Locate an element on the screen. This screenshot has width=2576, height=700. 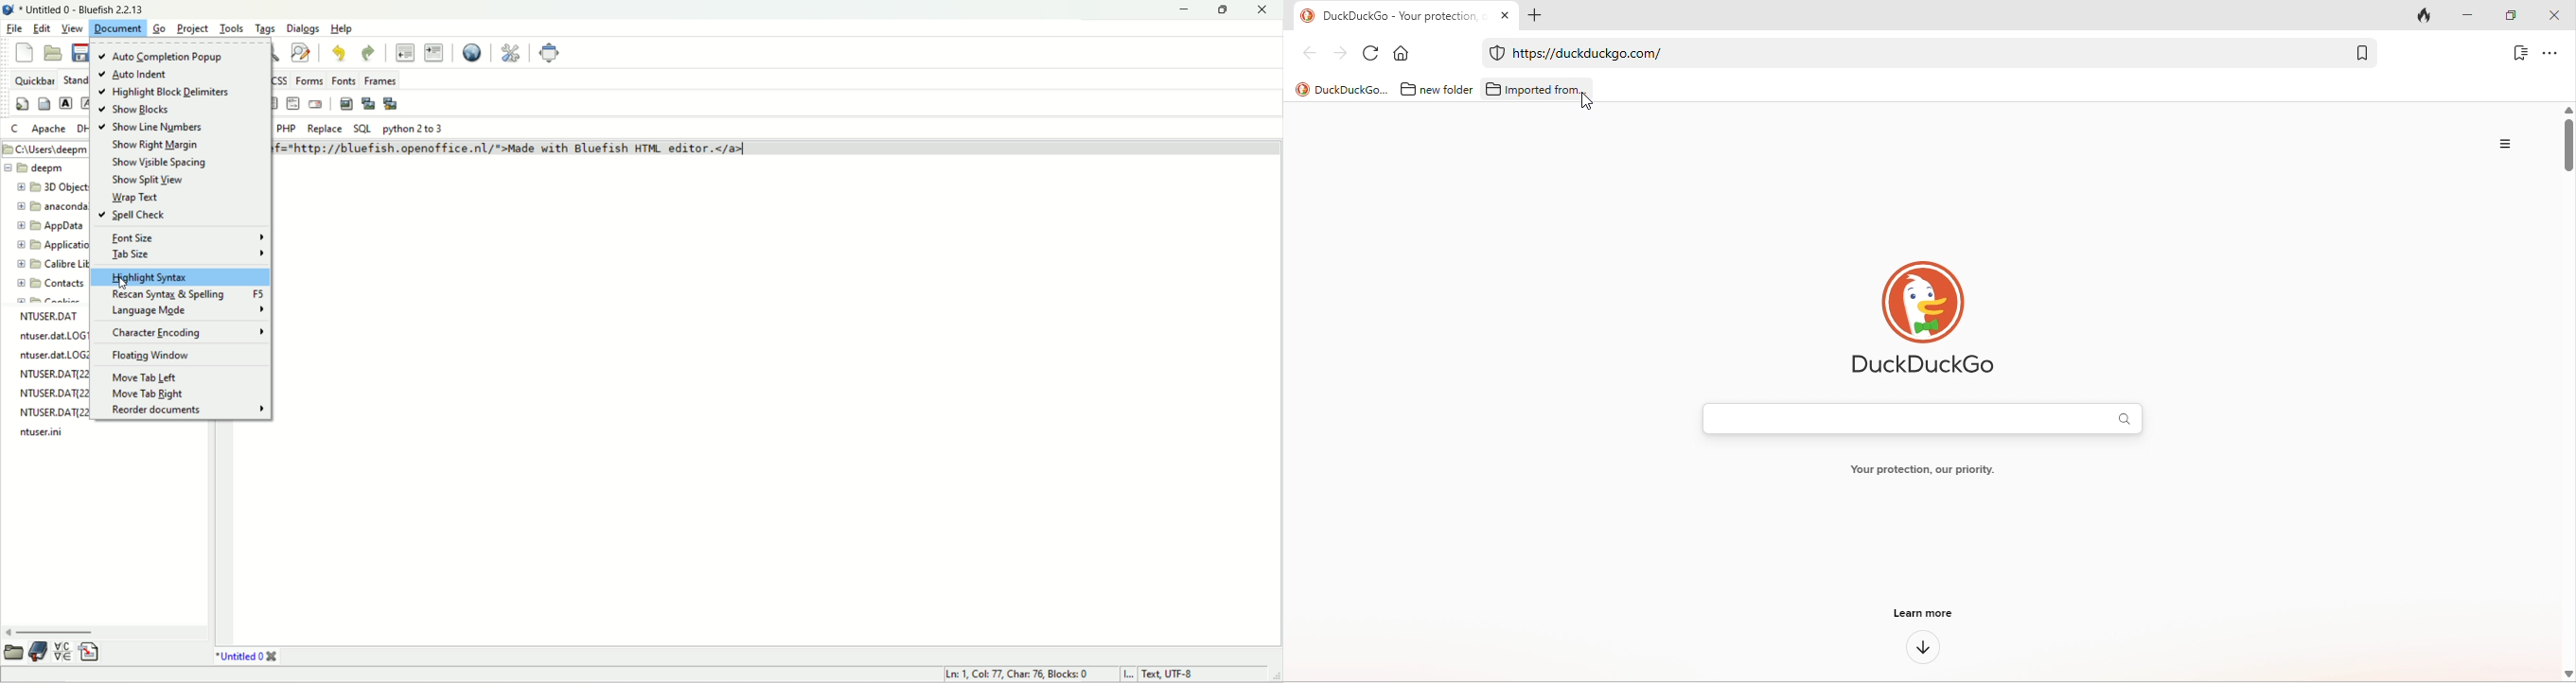
new folder is located at coordinates (1434, 89).